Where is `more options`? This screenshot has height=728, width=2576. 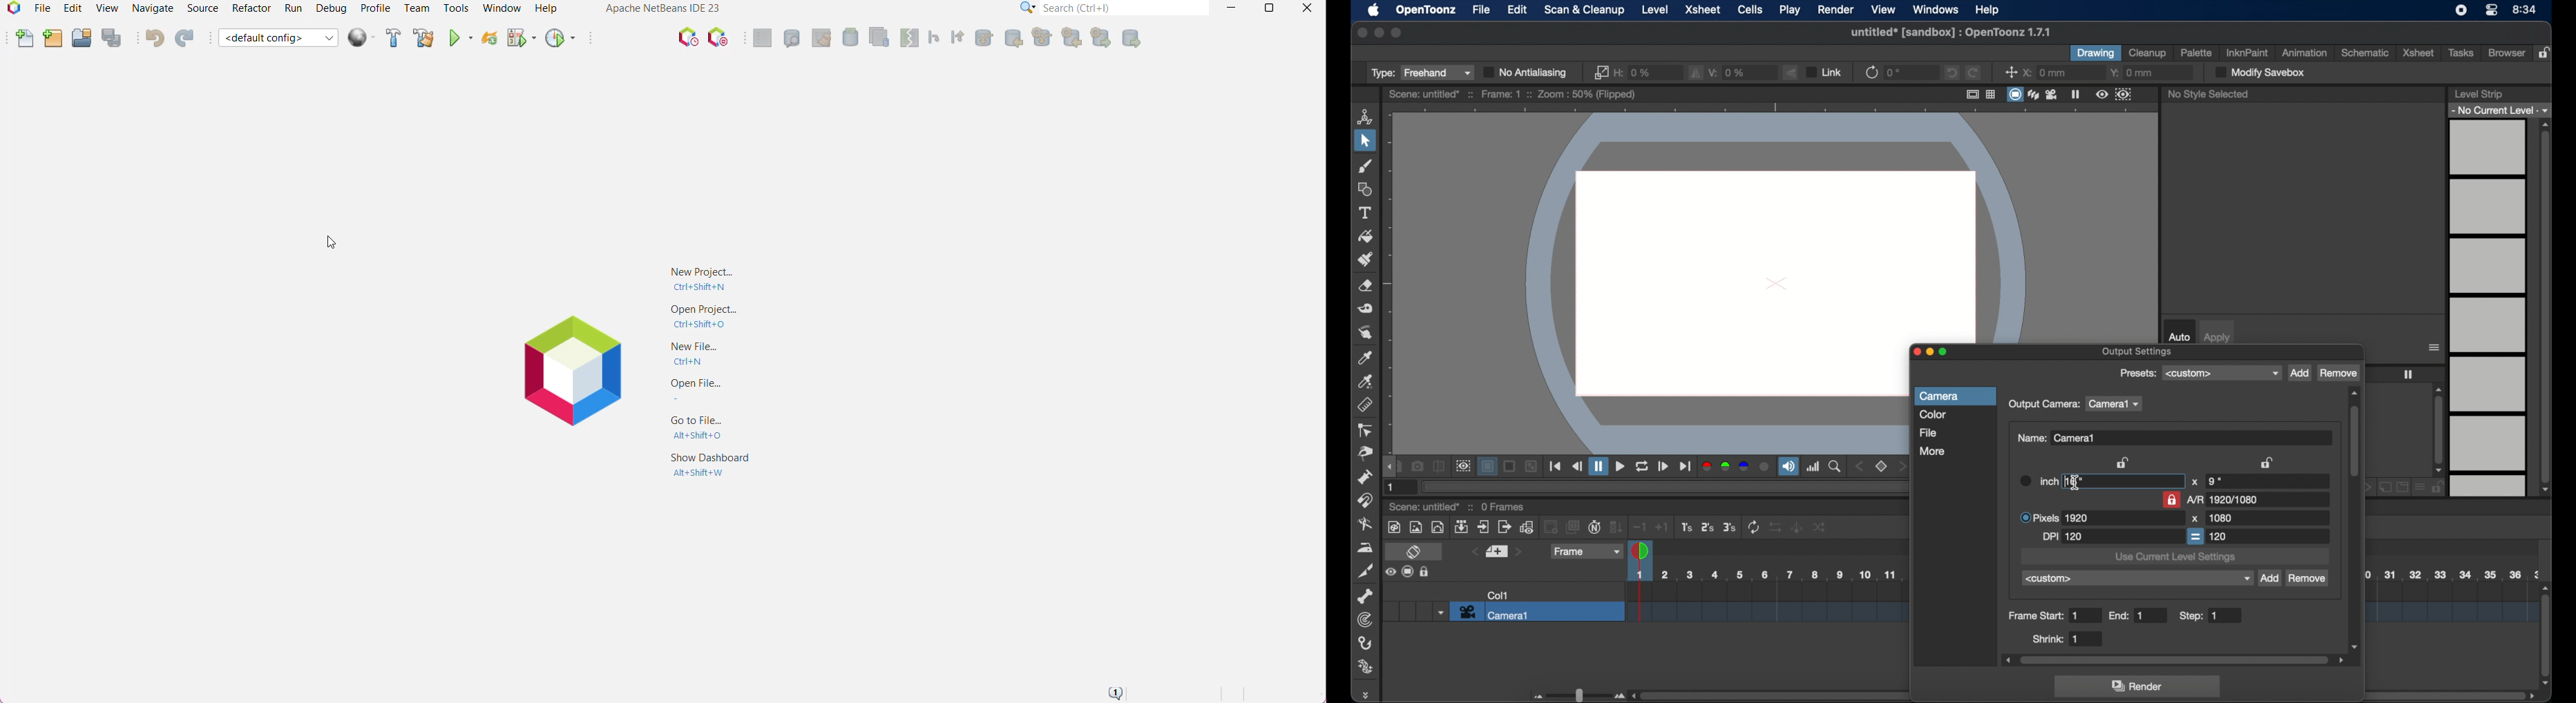 more options is located at coordinates (2435, 348).